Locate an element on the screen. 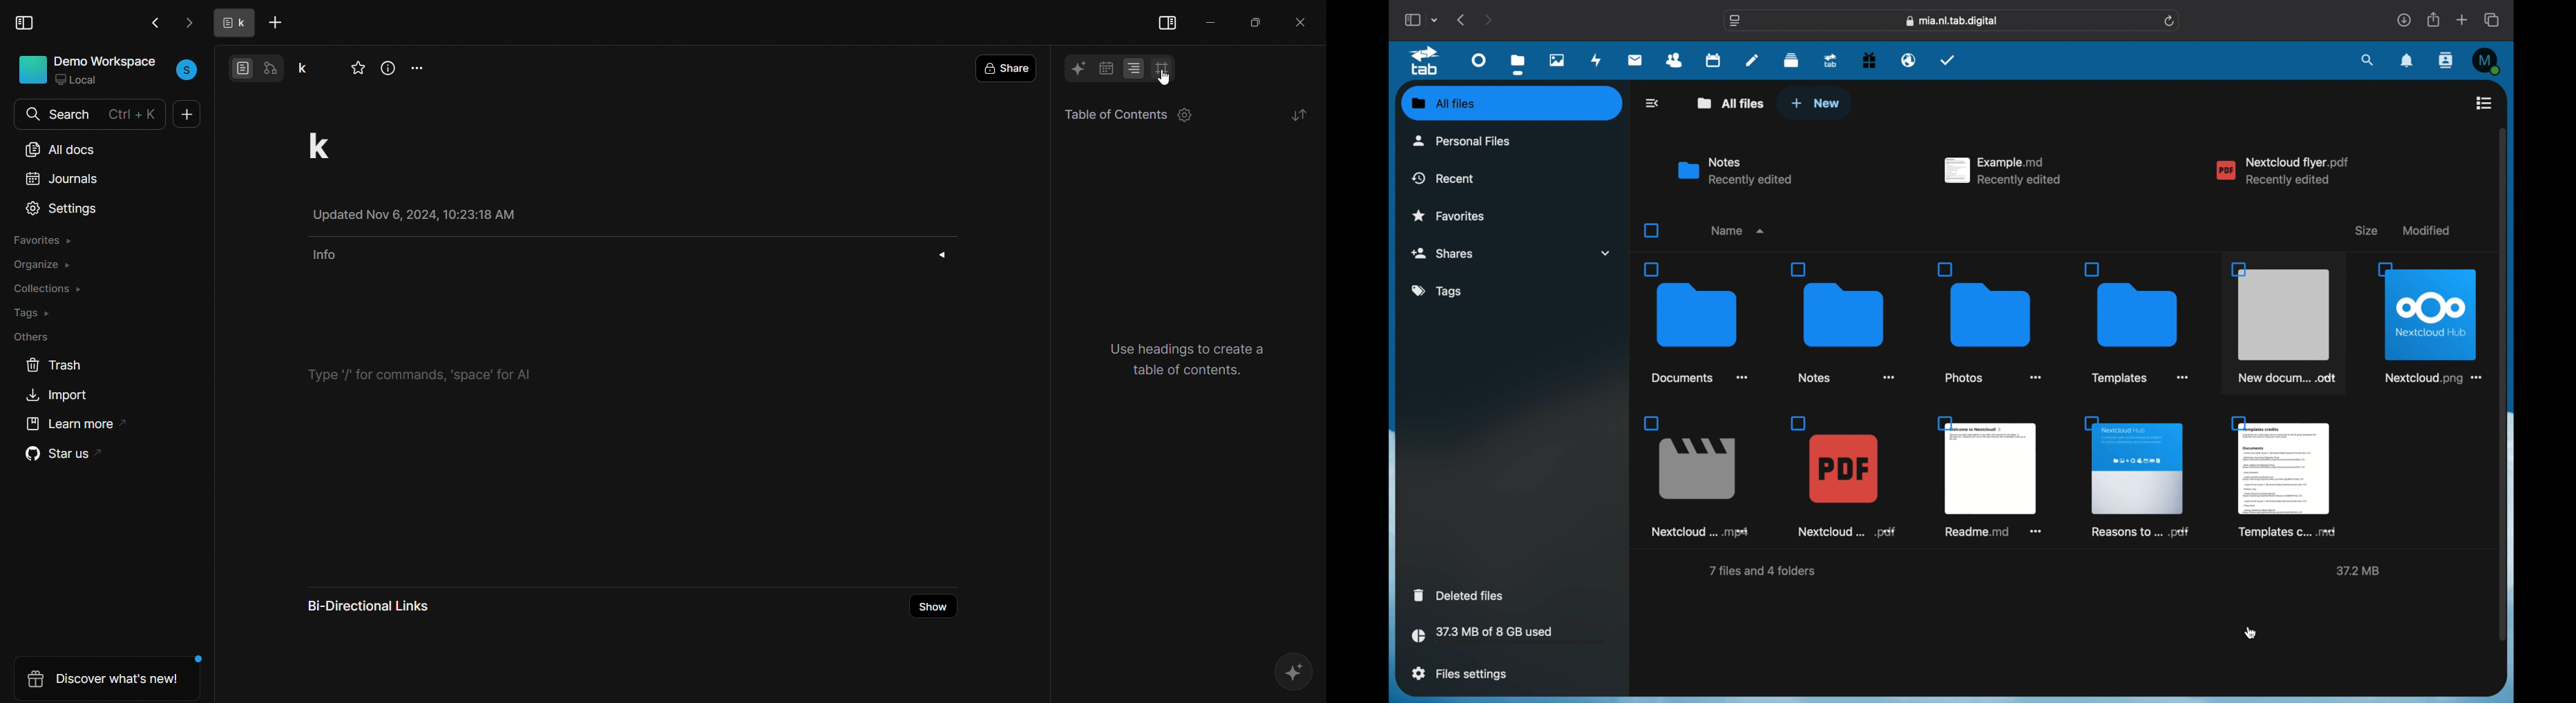  file is located at coordinates (1843, 478).